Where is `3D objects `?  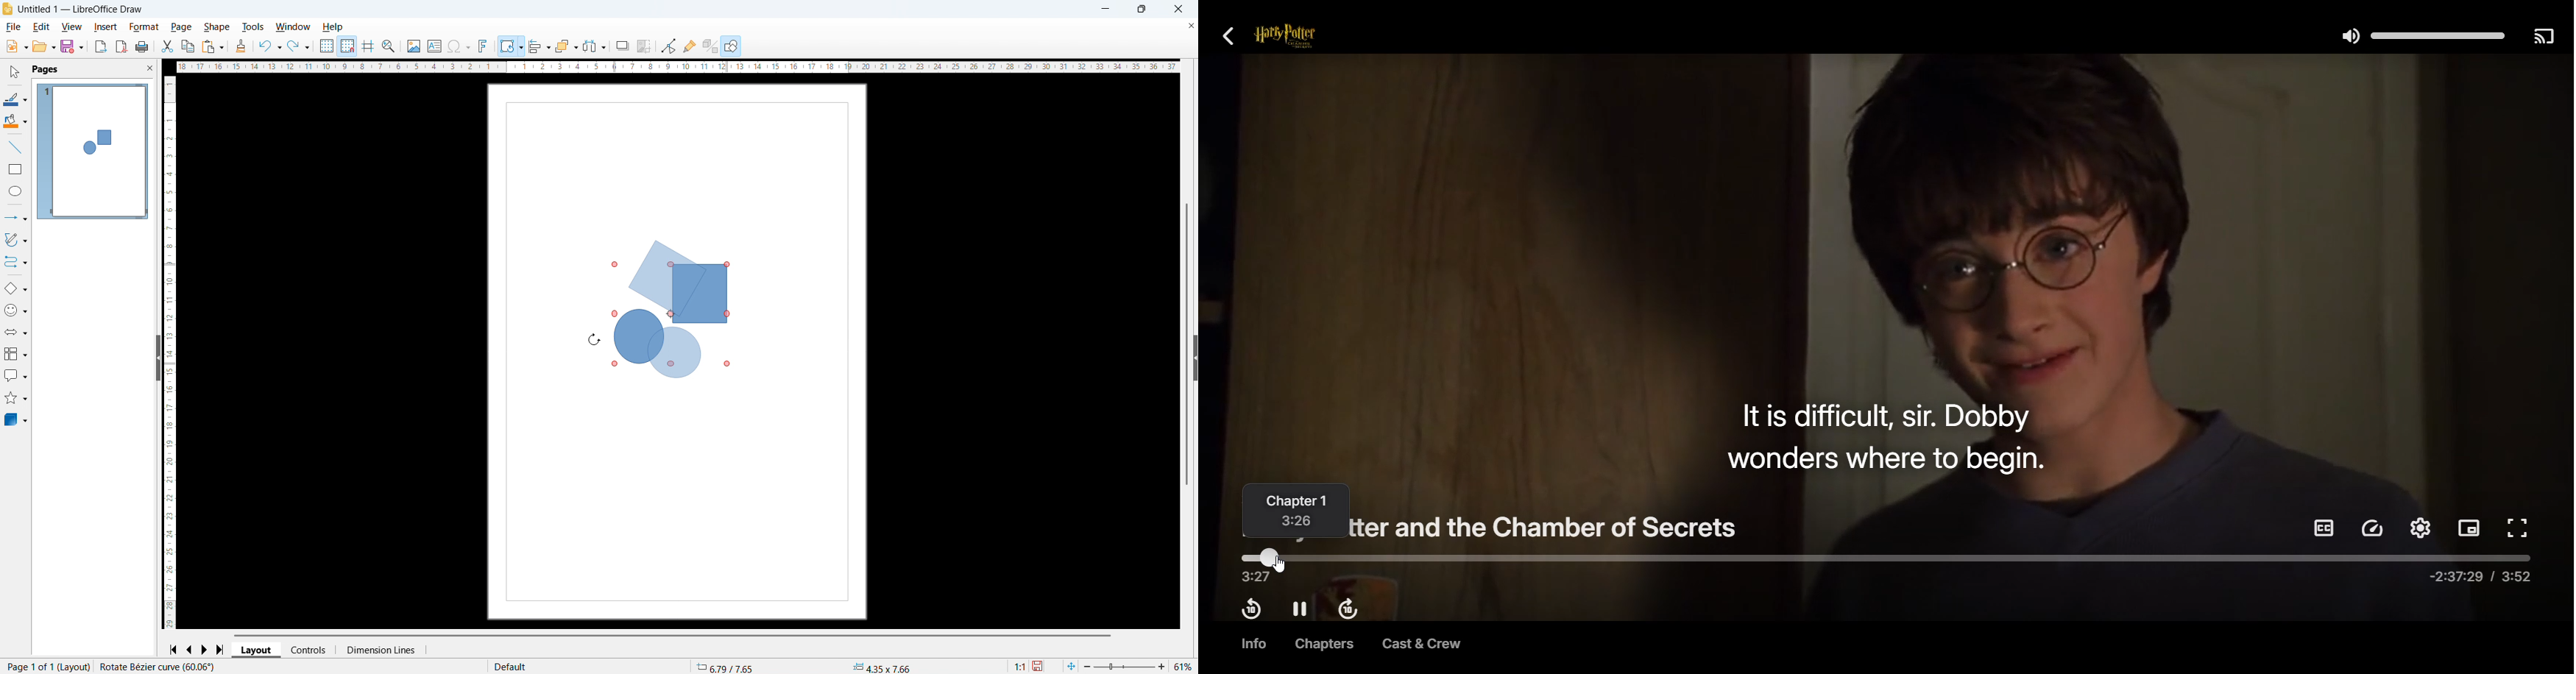
3D objects  is located at coordinates (16, 420).